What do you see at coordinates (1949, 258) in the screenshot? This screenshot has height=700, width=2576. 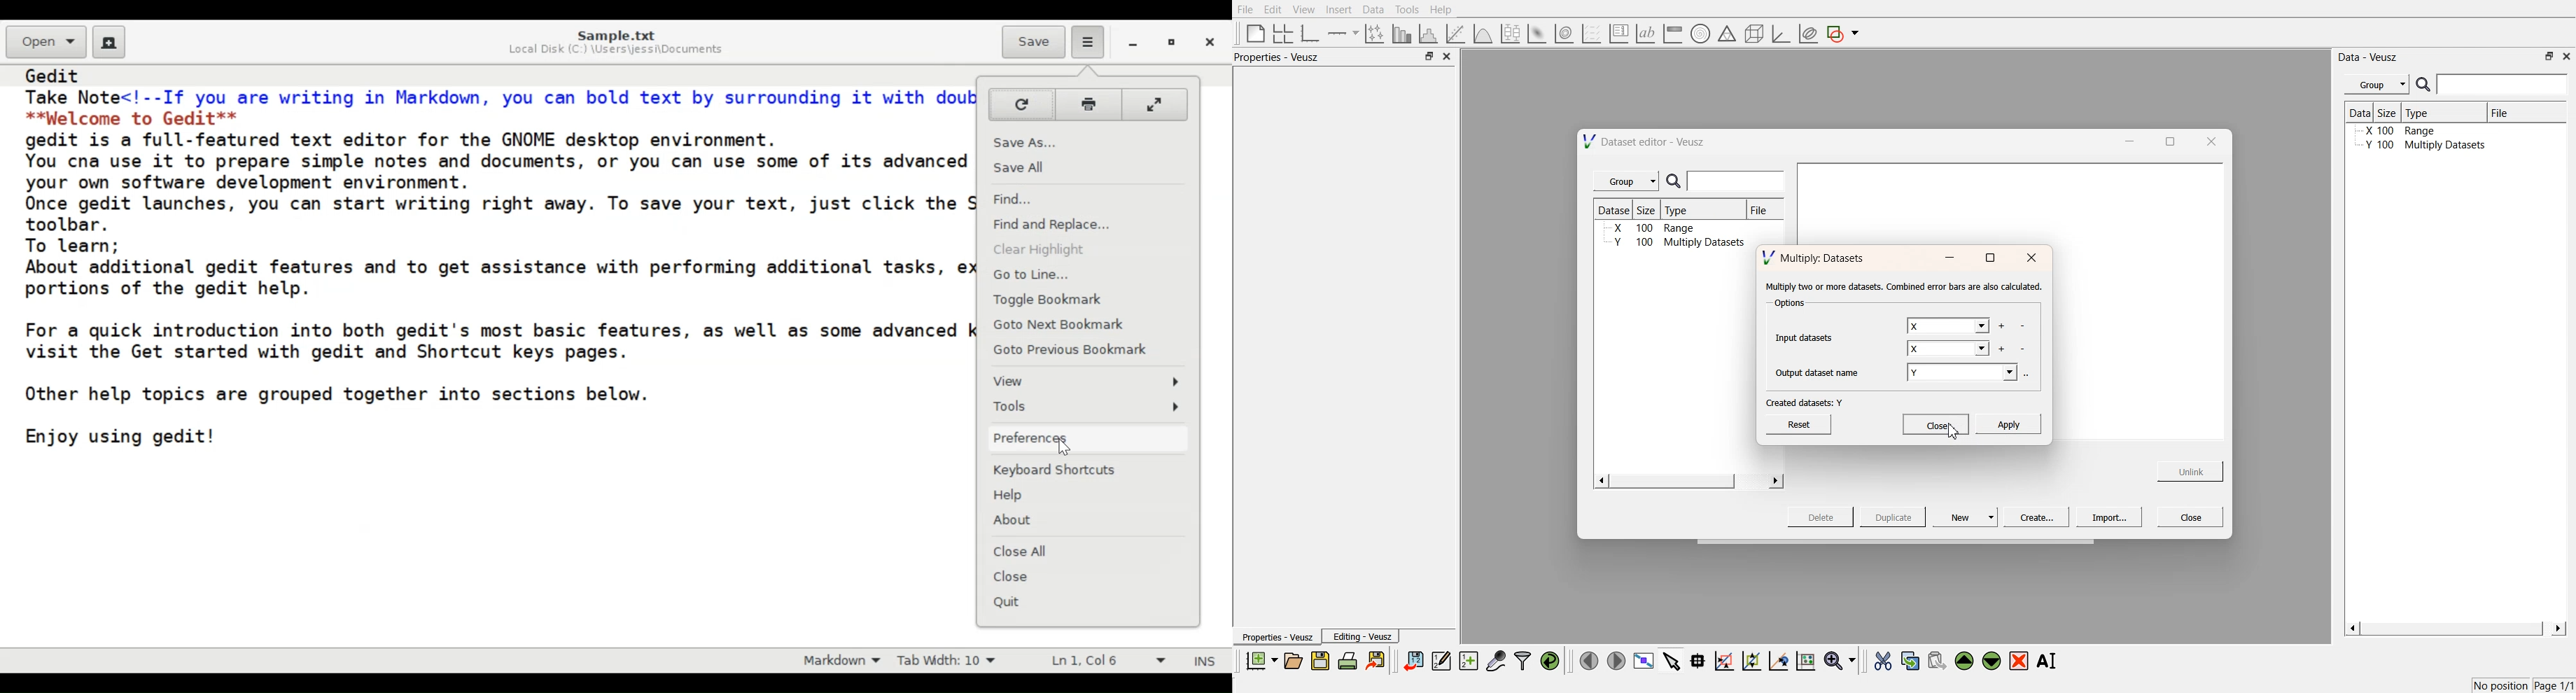 I see `minimise` at bounding box center [1949, 258].